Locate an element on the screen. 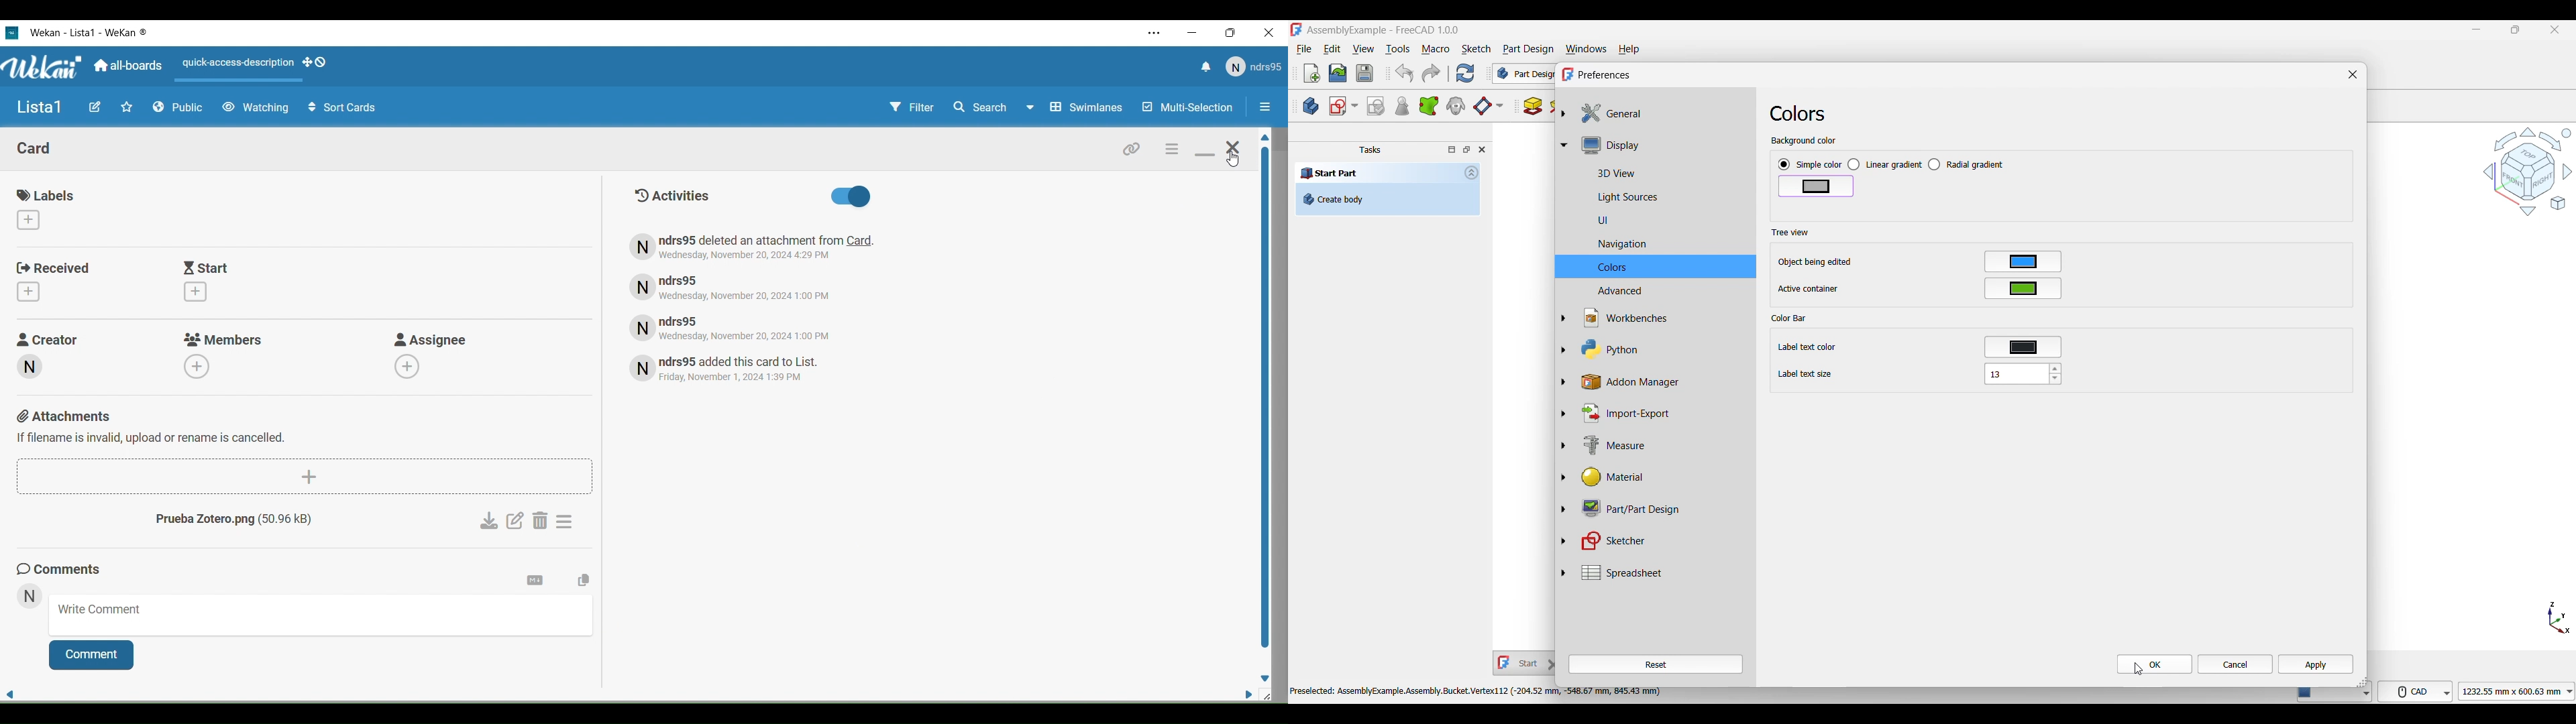  WeKan is located at coordinates (43, 67).